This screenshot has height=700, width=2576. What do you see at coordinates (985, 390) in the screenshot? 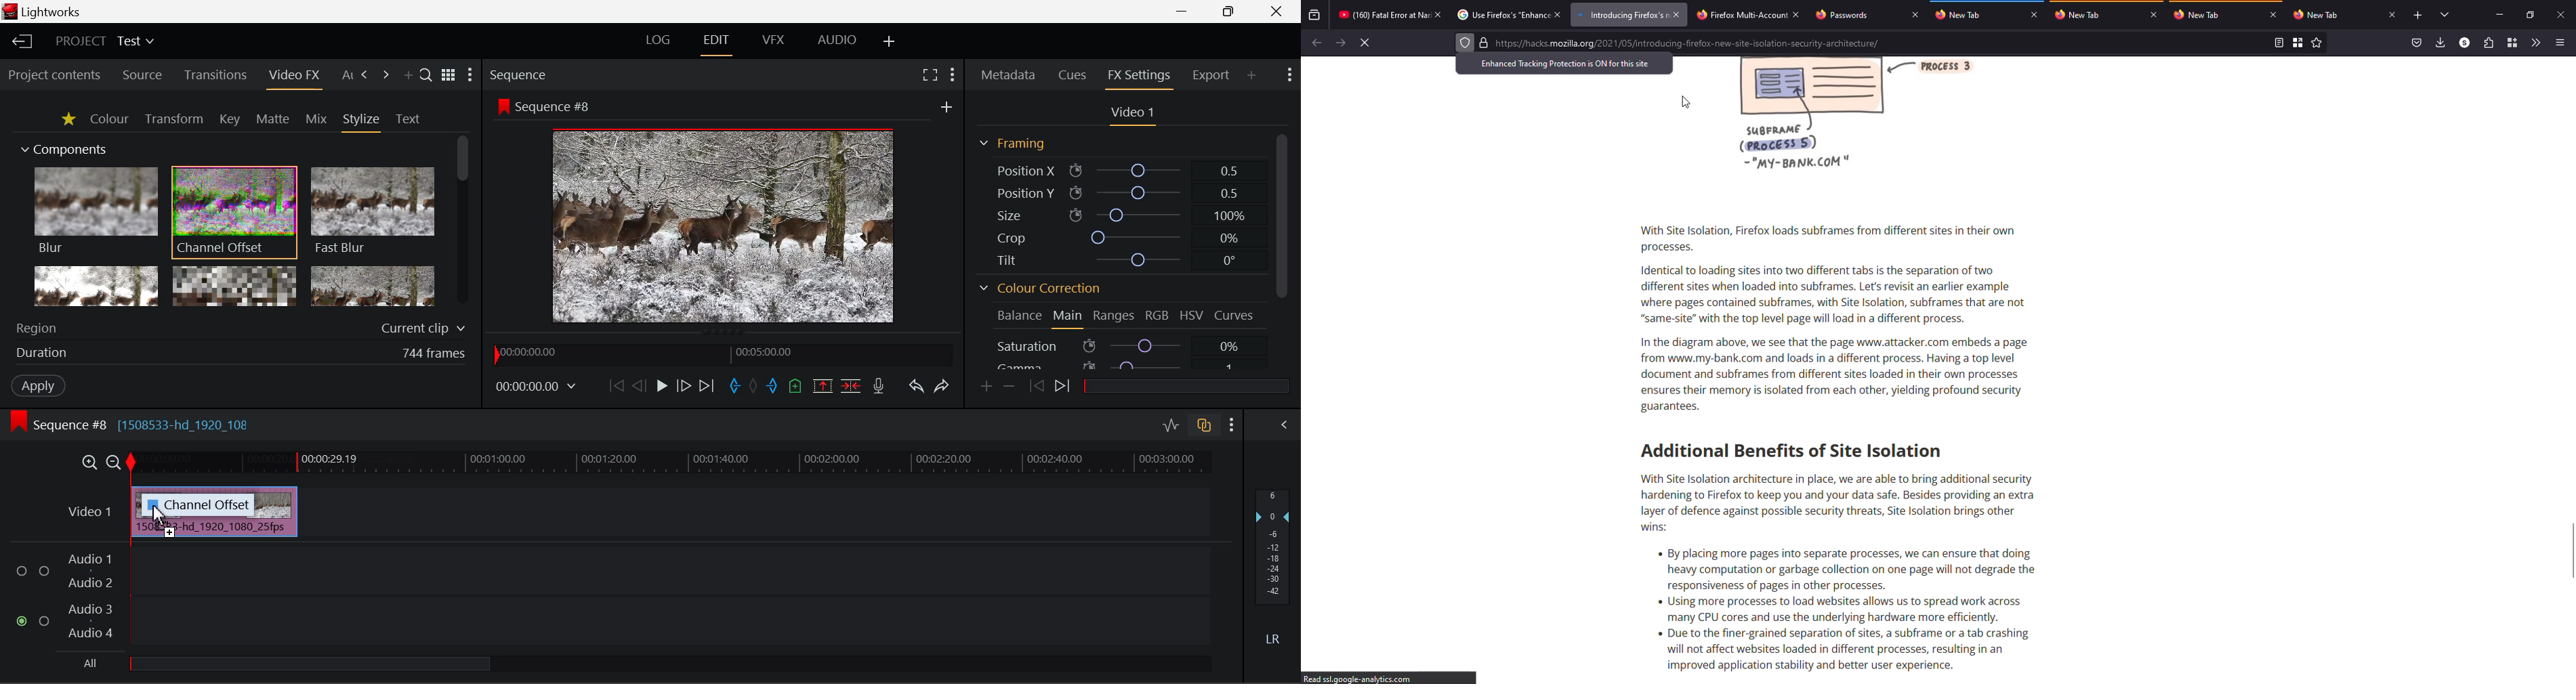
I see `Add keyframe` at bounding box center [985, 390].